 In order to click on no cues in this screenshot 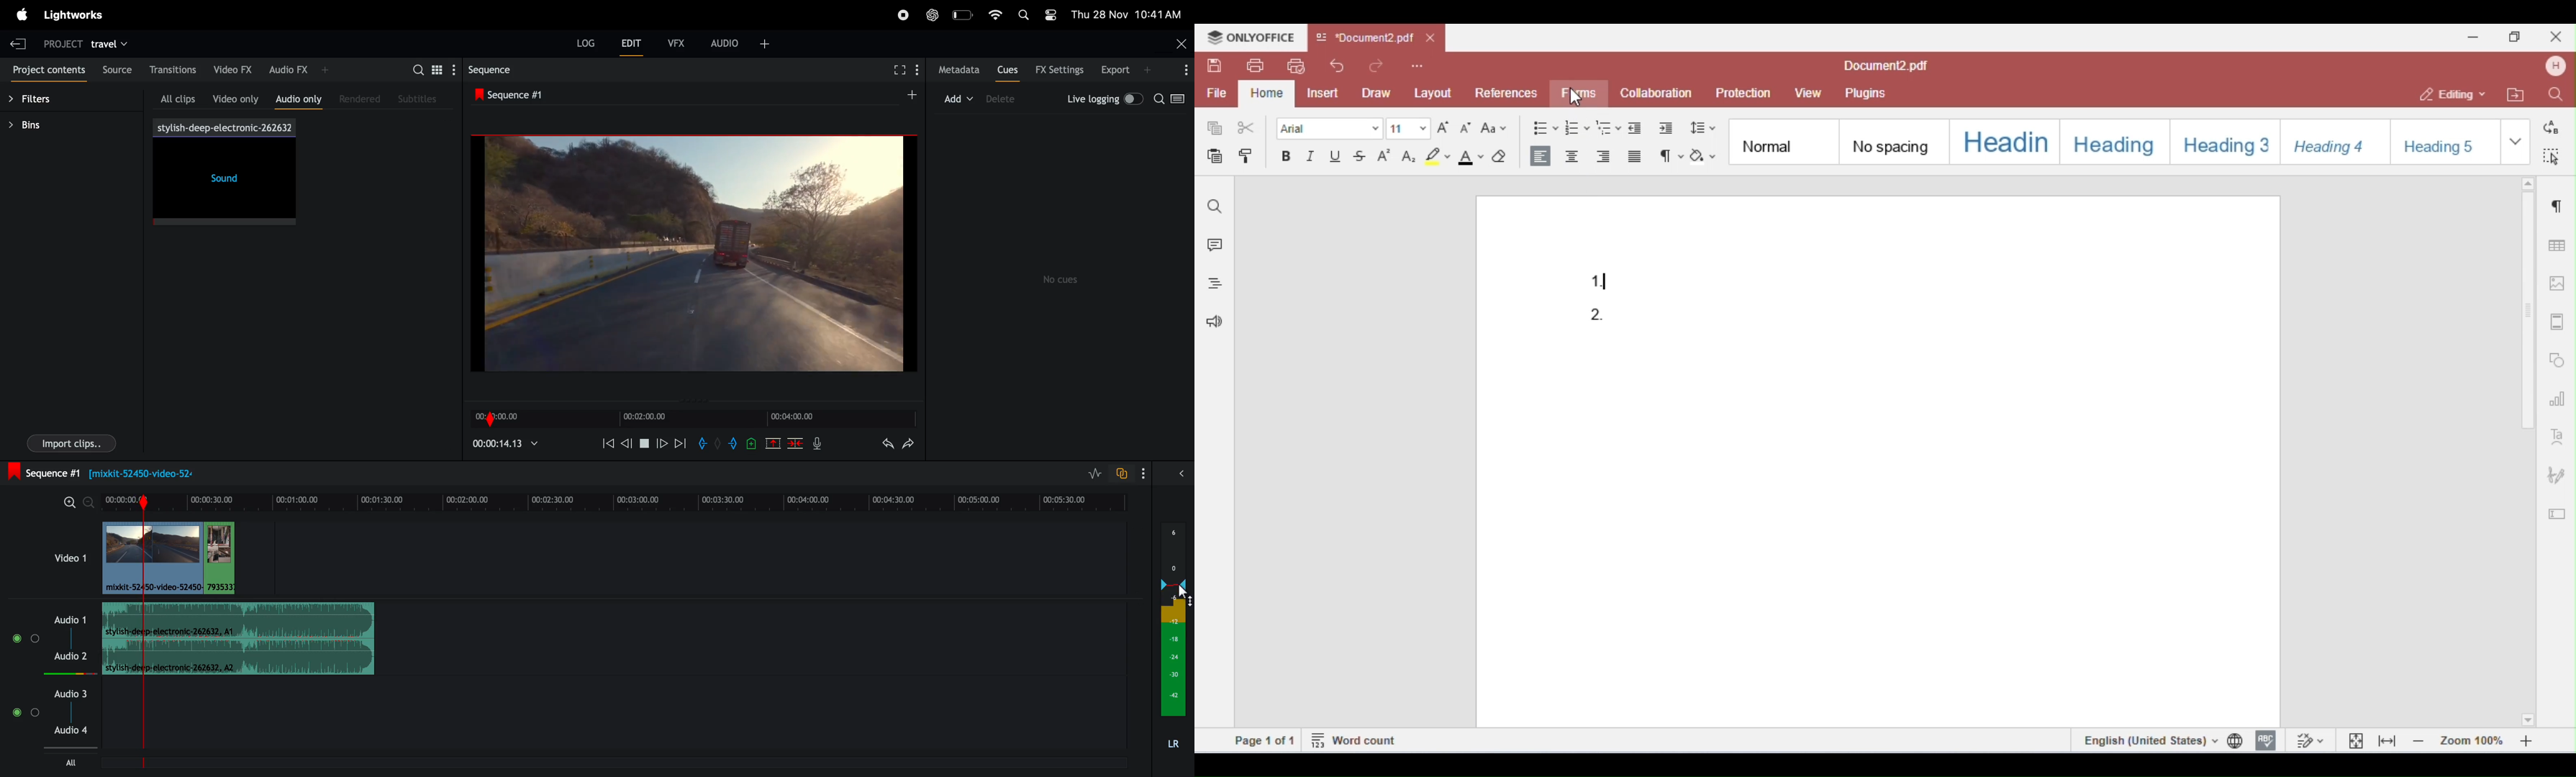, I will do `click(1062, 279)`.